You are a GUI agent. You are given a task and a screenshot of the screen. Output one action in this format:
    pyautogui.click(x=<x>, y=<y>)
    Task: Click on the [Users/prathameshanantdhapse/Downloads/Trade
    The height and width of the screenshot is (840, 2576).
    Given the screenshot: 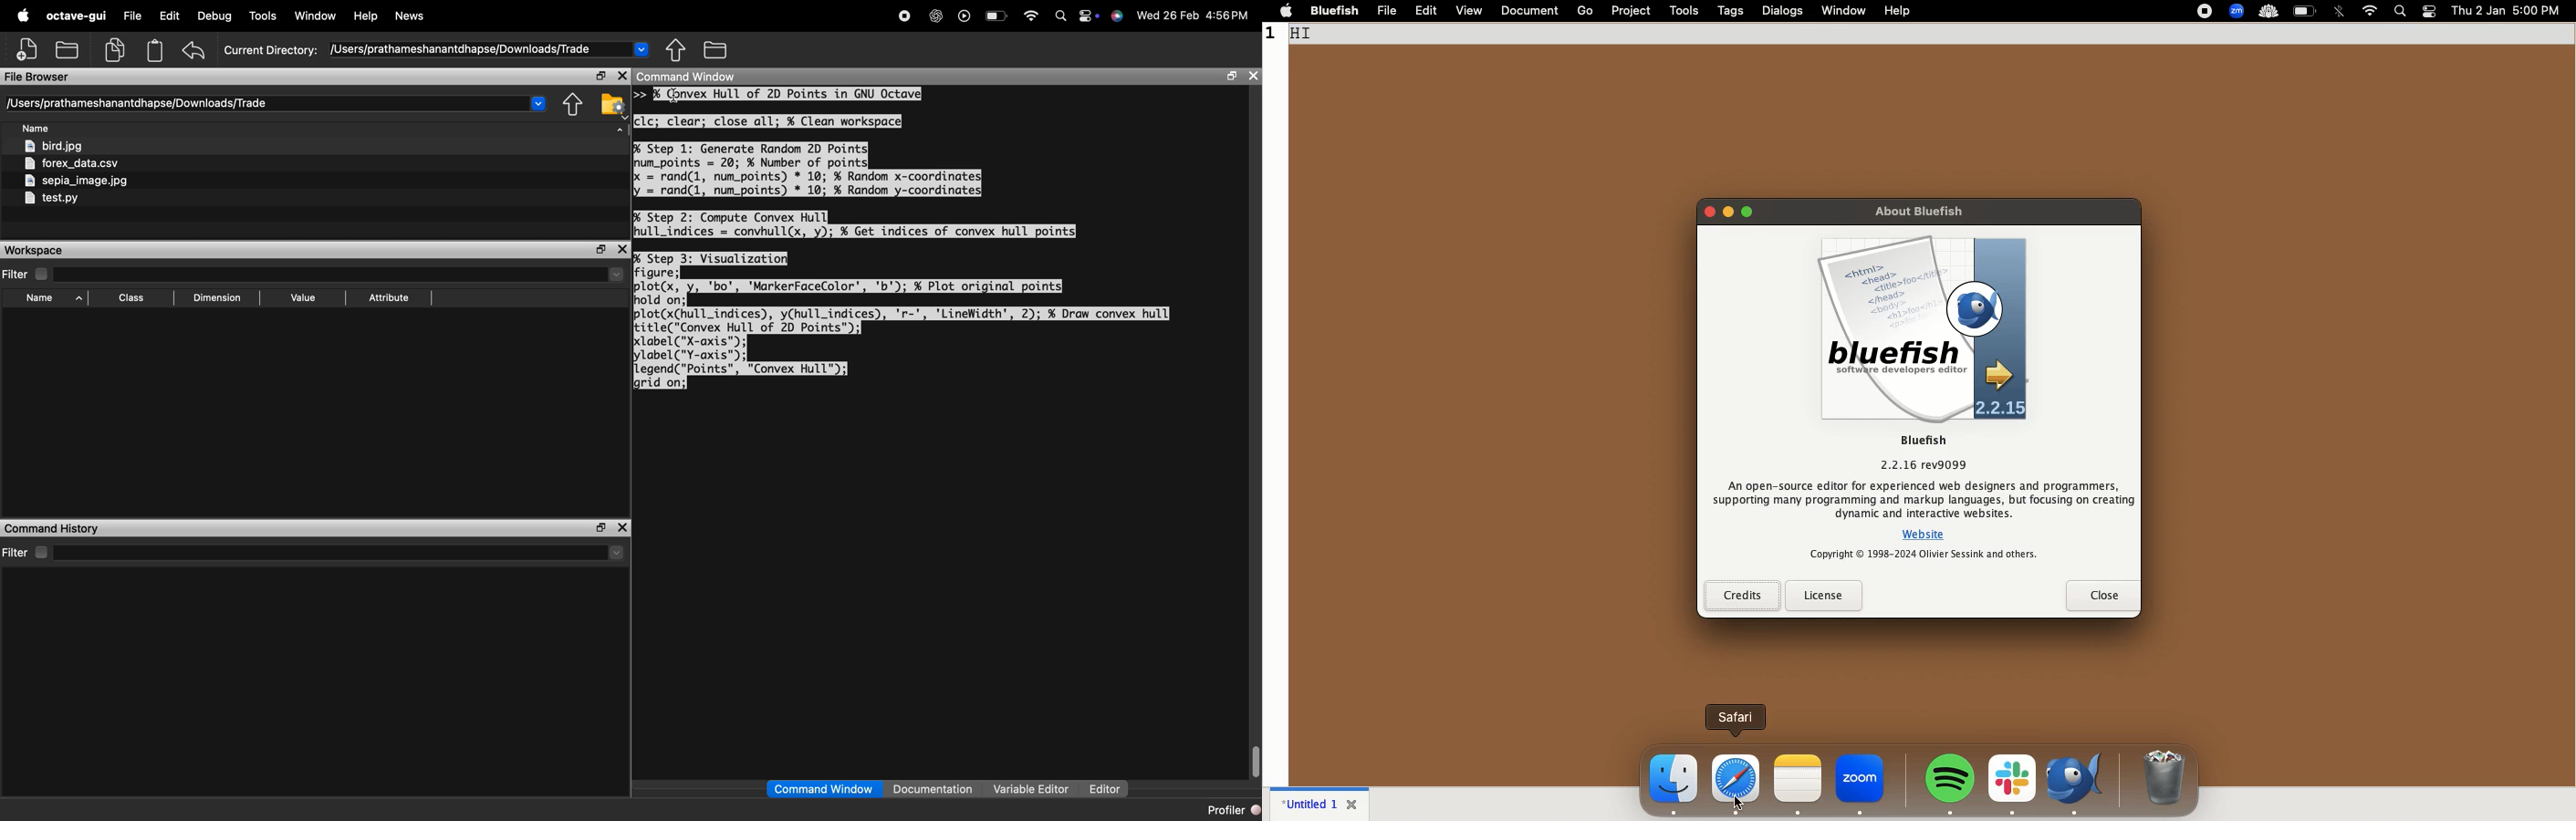 What is the action you would take?
    pyautogui.click(x=135, y=103)
    